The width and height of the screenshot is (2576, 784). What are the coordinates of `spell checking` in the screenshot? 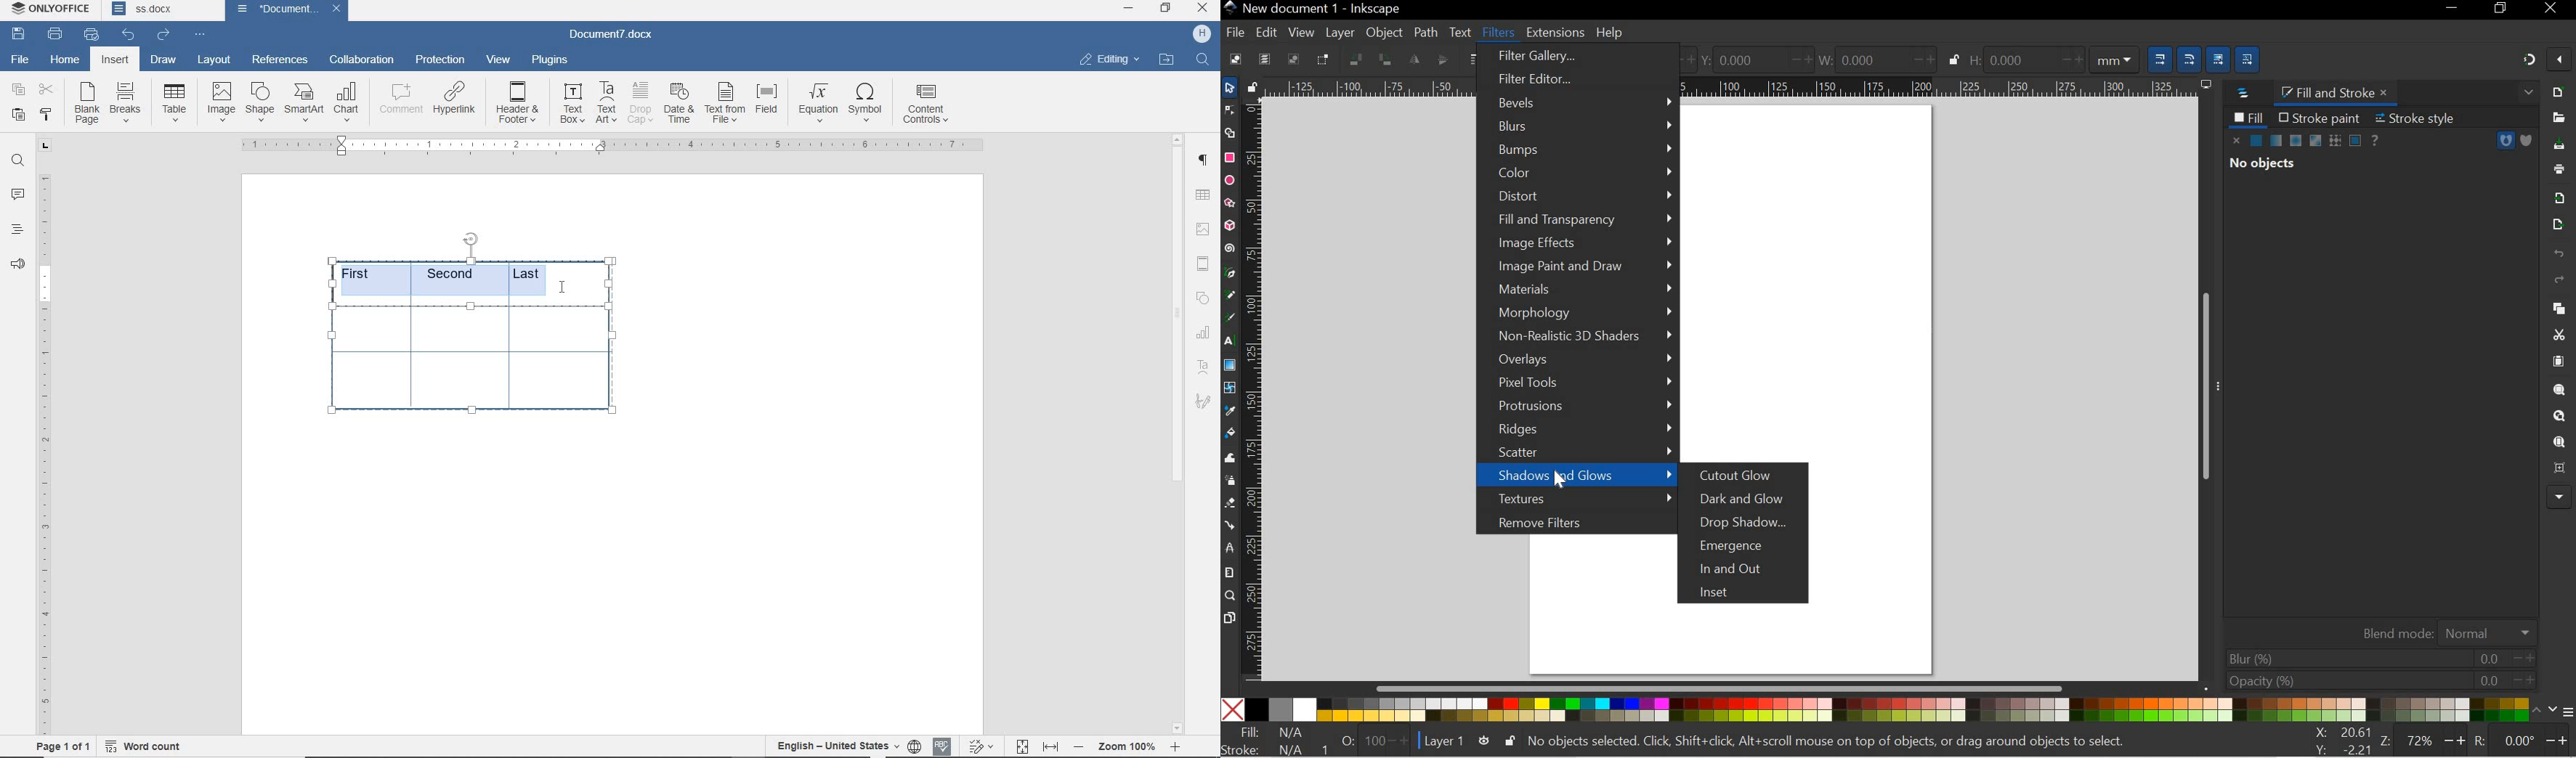 It's located at (943, 745).